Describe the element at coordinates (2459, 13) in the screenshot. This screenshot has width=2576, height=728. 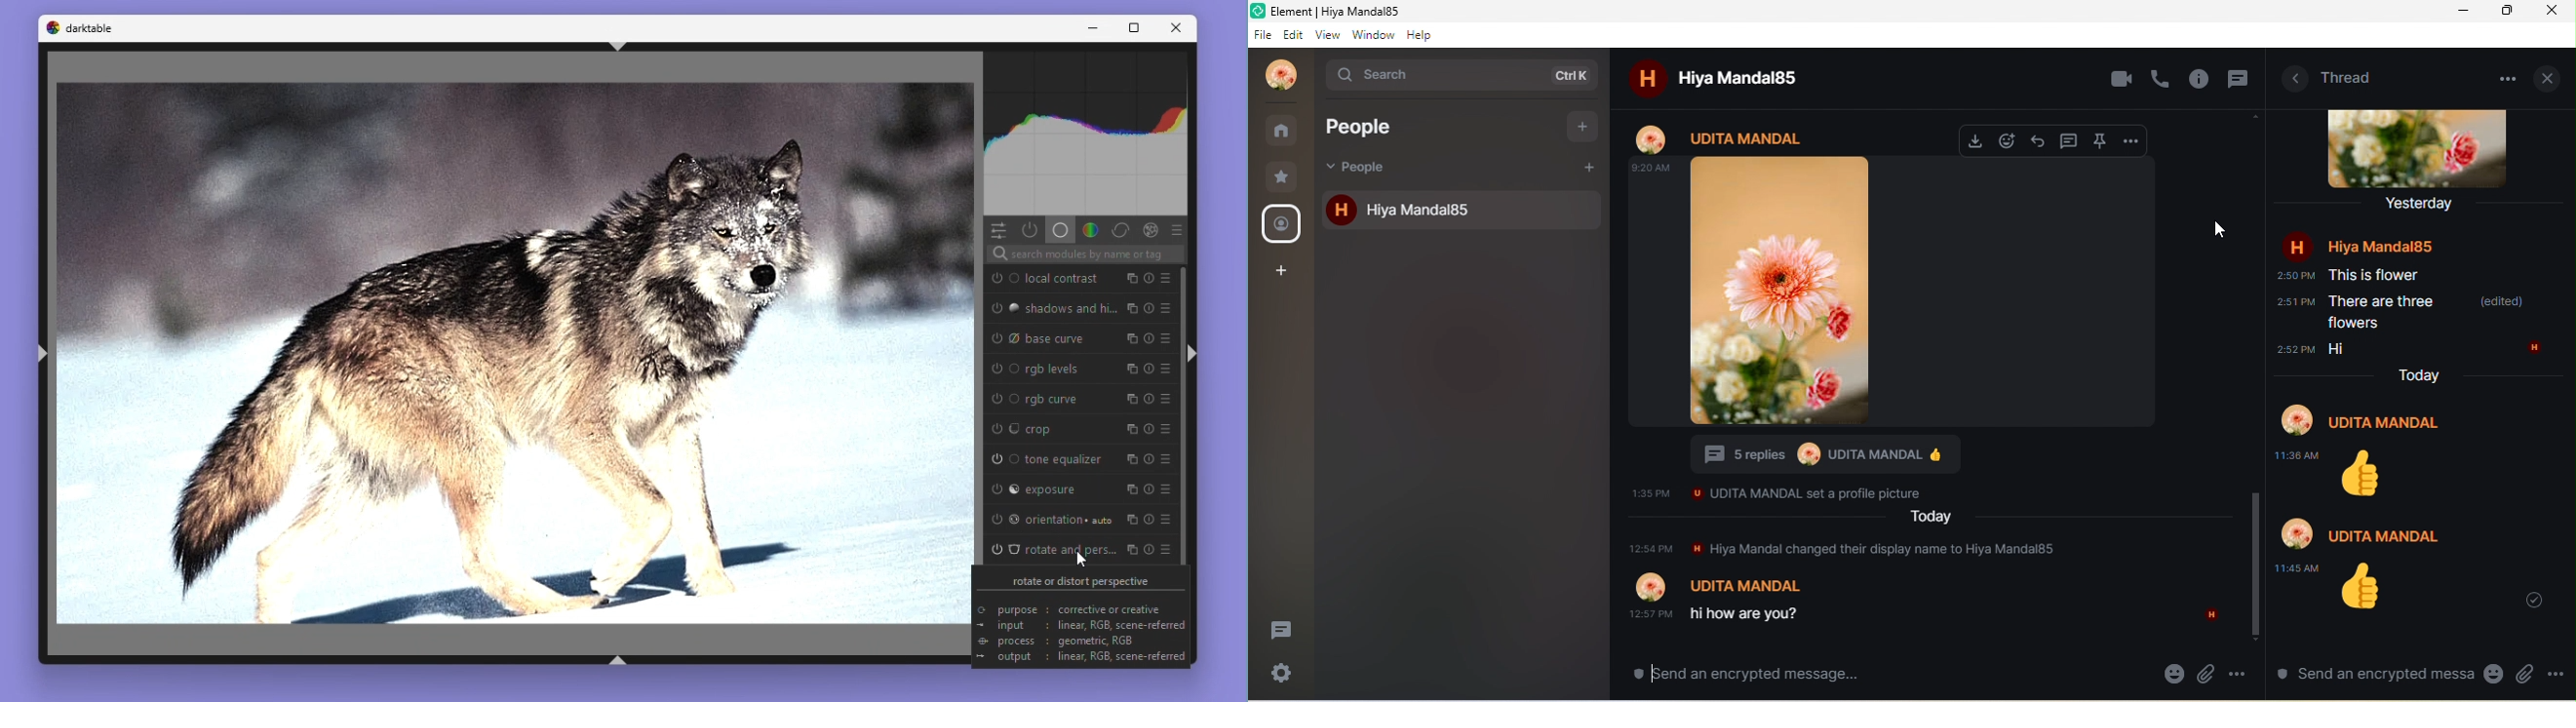
I see `minimize` at that location.